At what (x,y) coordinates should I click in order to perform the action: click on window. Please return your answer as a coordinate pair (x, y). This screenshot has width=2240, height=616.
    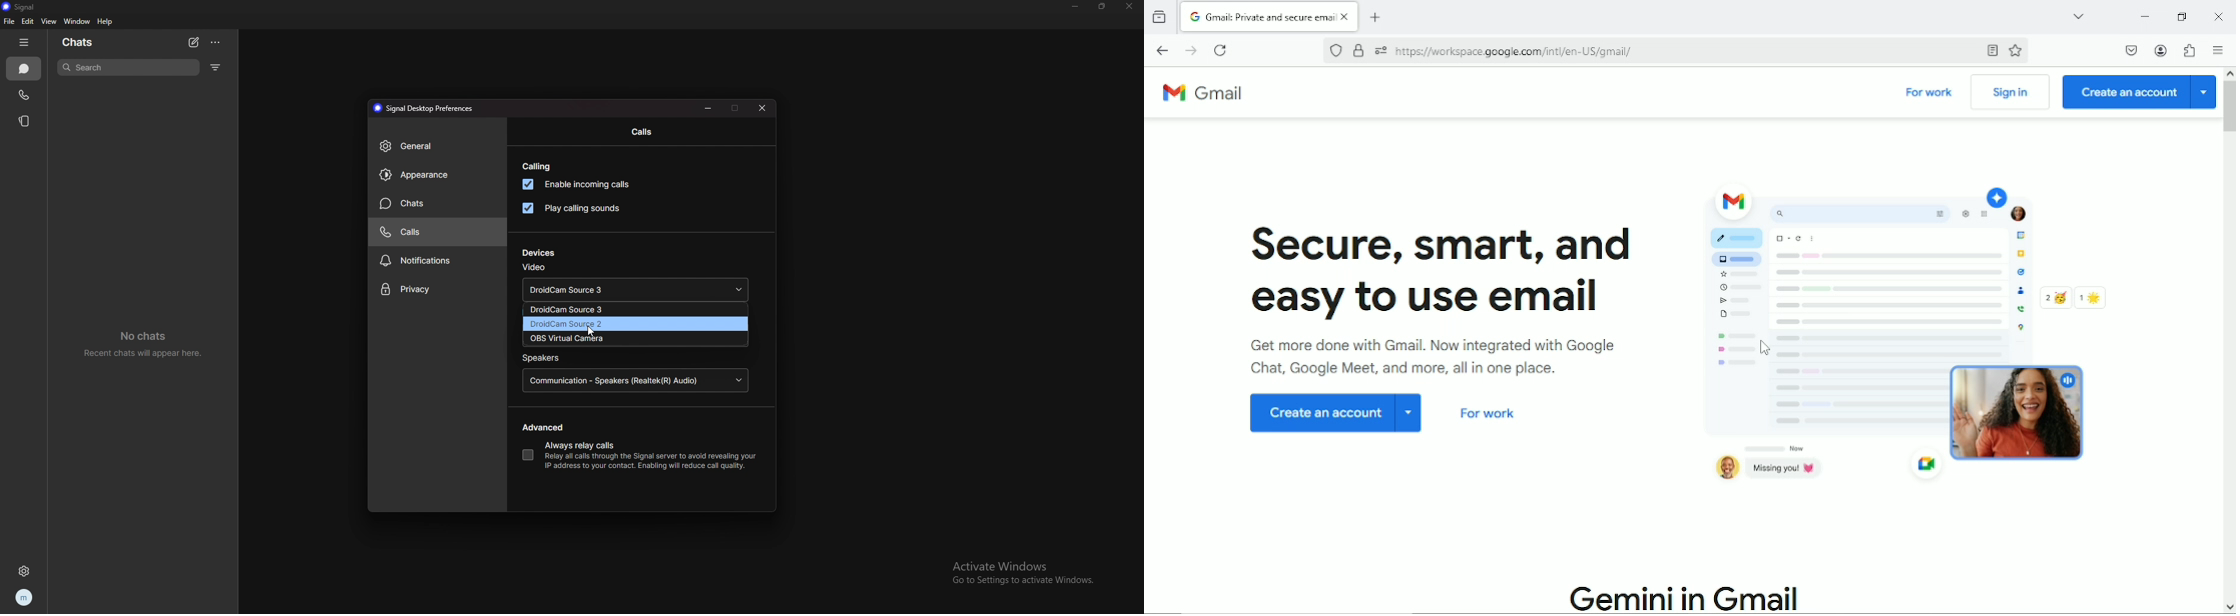
    Looking at the image, I should click on (78, 21).